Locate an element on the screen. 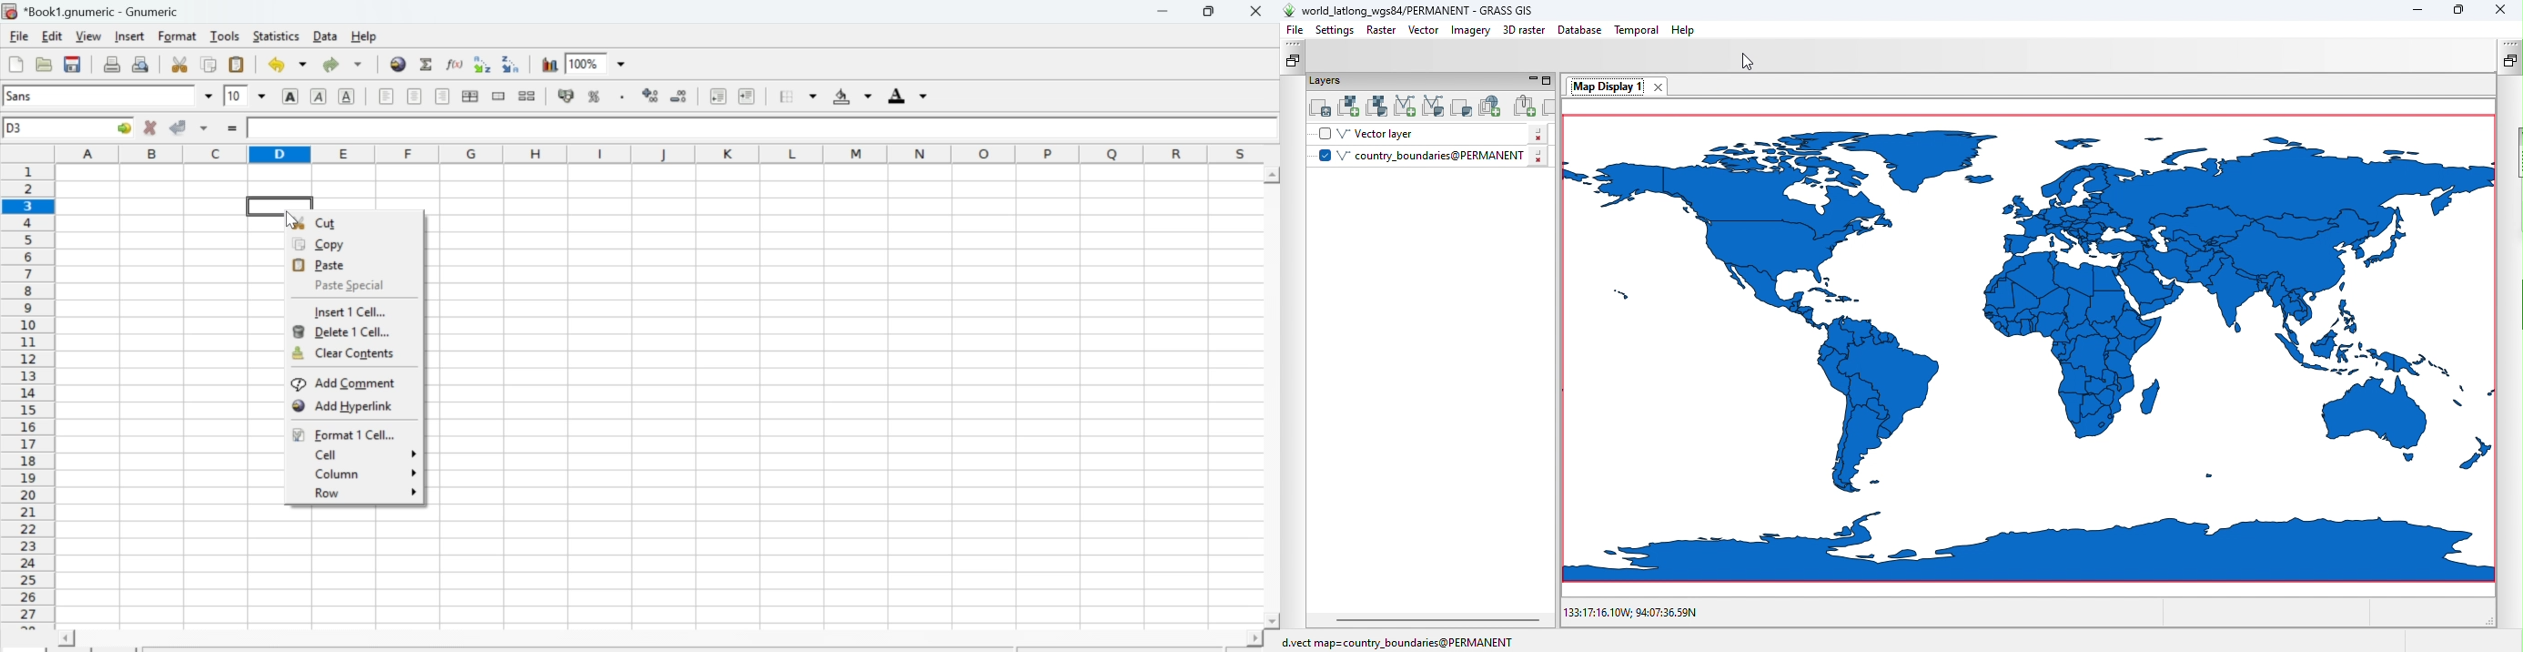  Cancel change is located at coordinates (148, 127).